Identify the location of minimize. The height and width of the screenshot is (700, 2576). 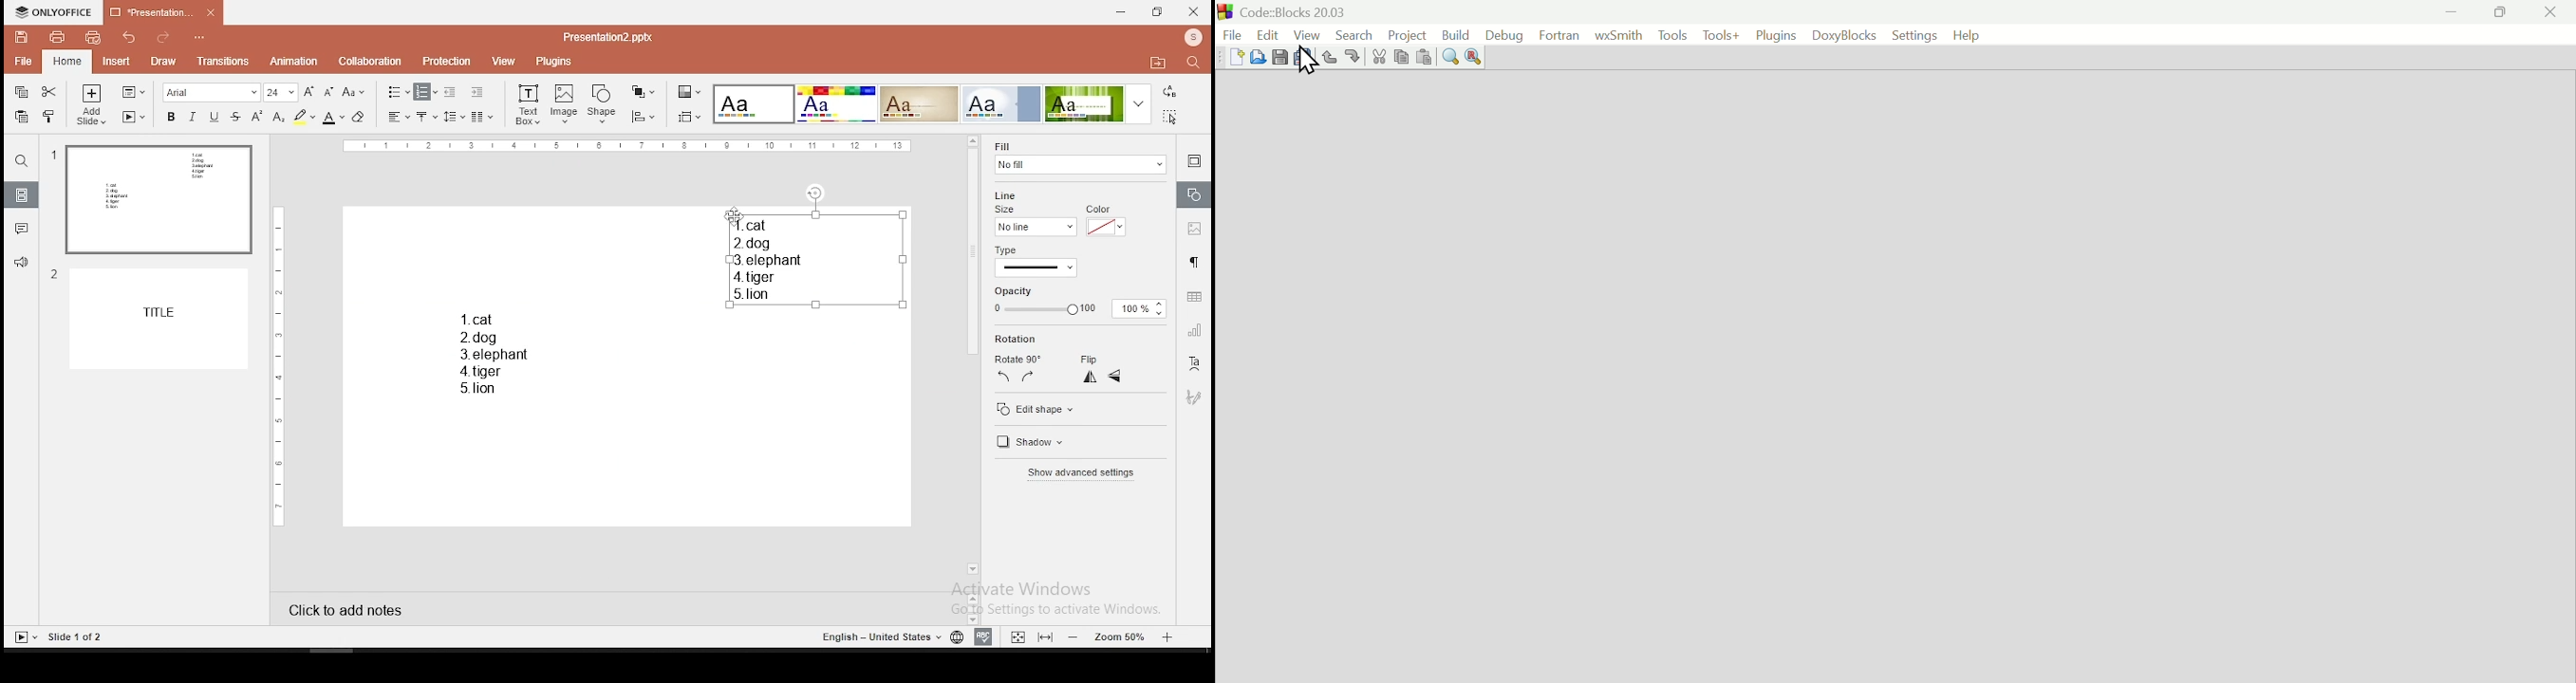
(2453, 13).